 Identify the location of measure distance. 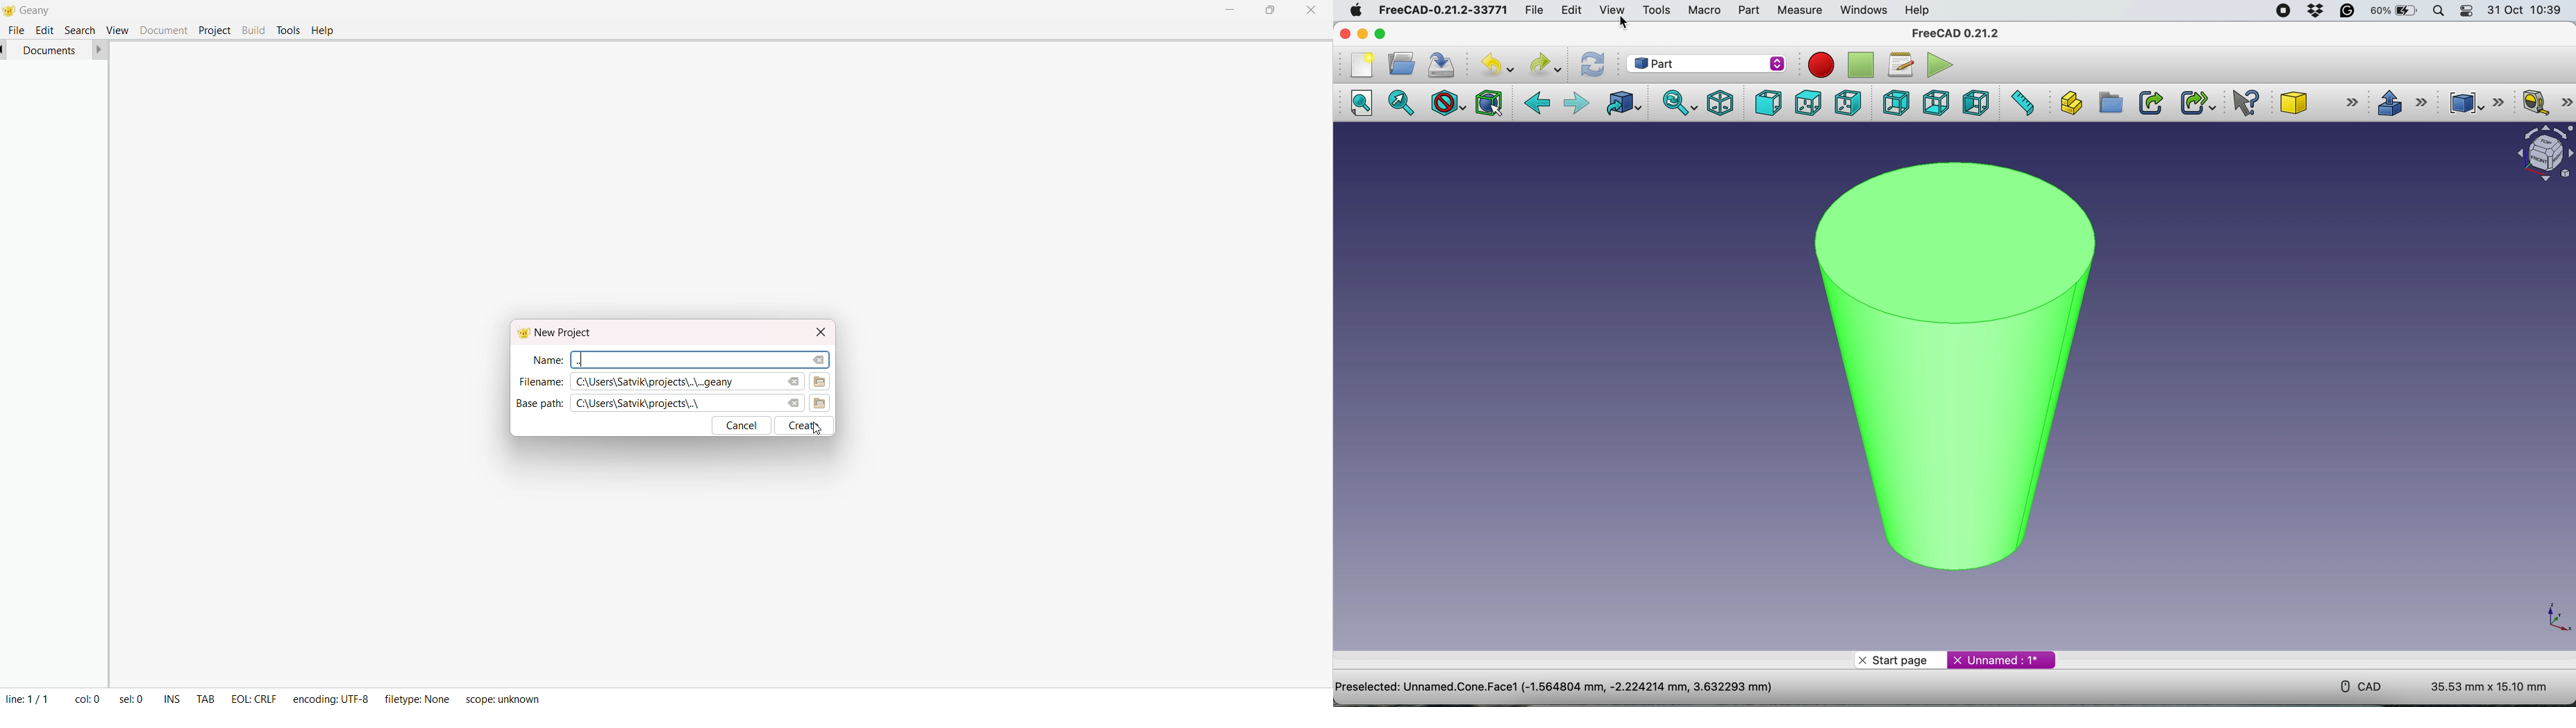
(2023, 104).